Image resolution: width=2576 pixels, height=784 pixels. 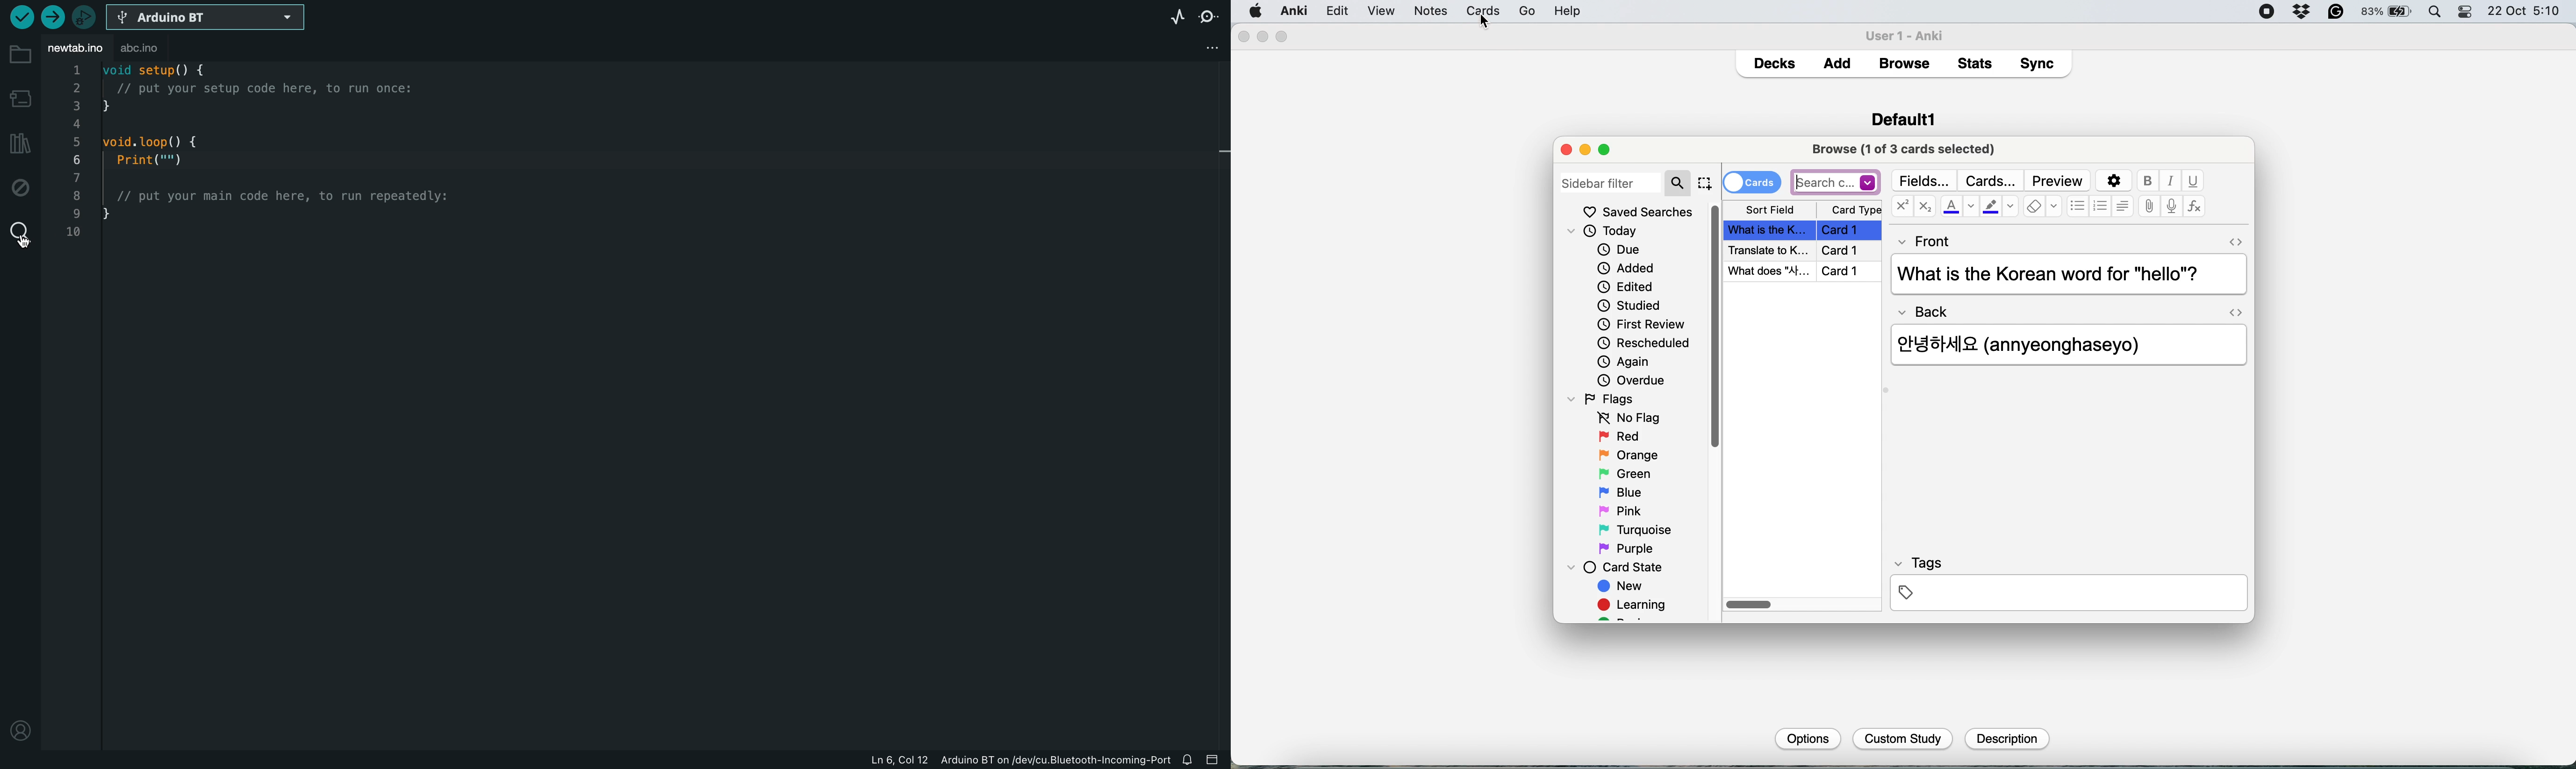 I want to click on user 1 - Anki, so click(x=1910, y=34).